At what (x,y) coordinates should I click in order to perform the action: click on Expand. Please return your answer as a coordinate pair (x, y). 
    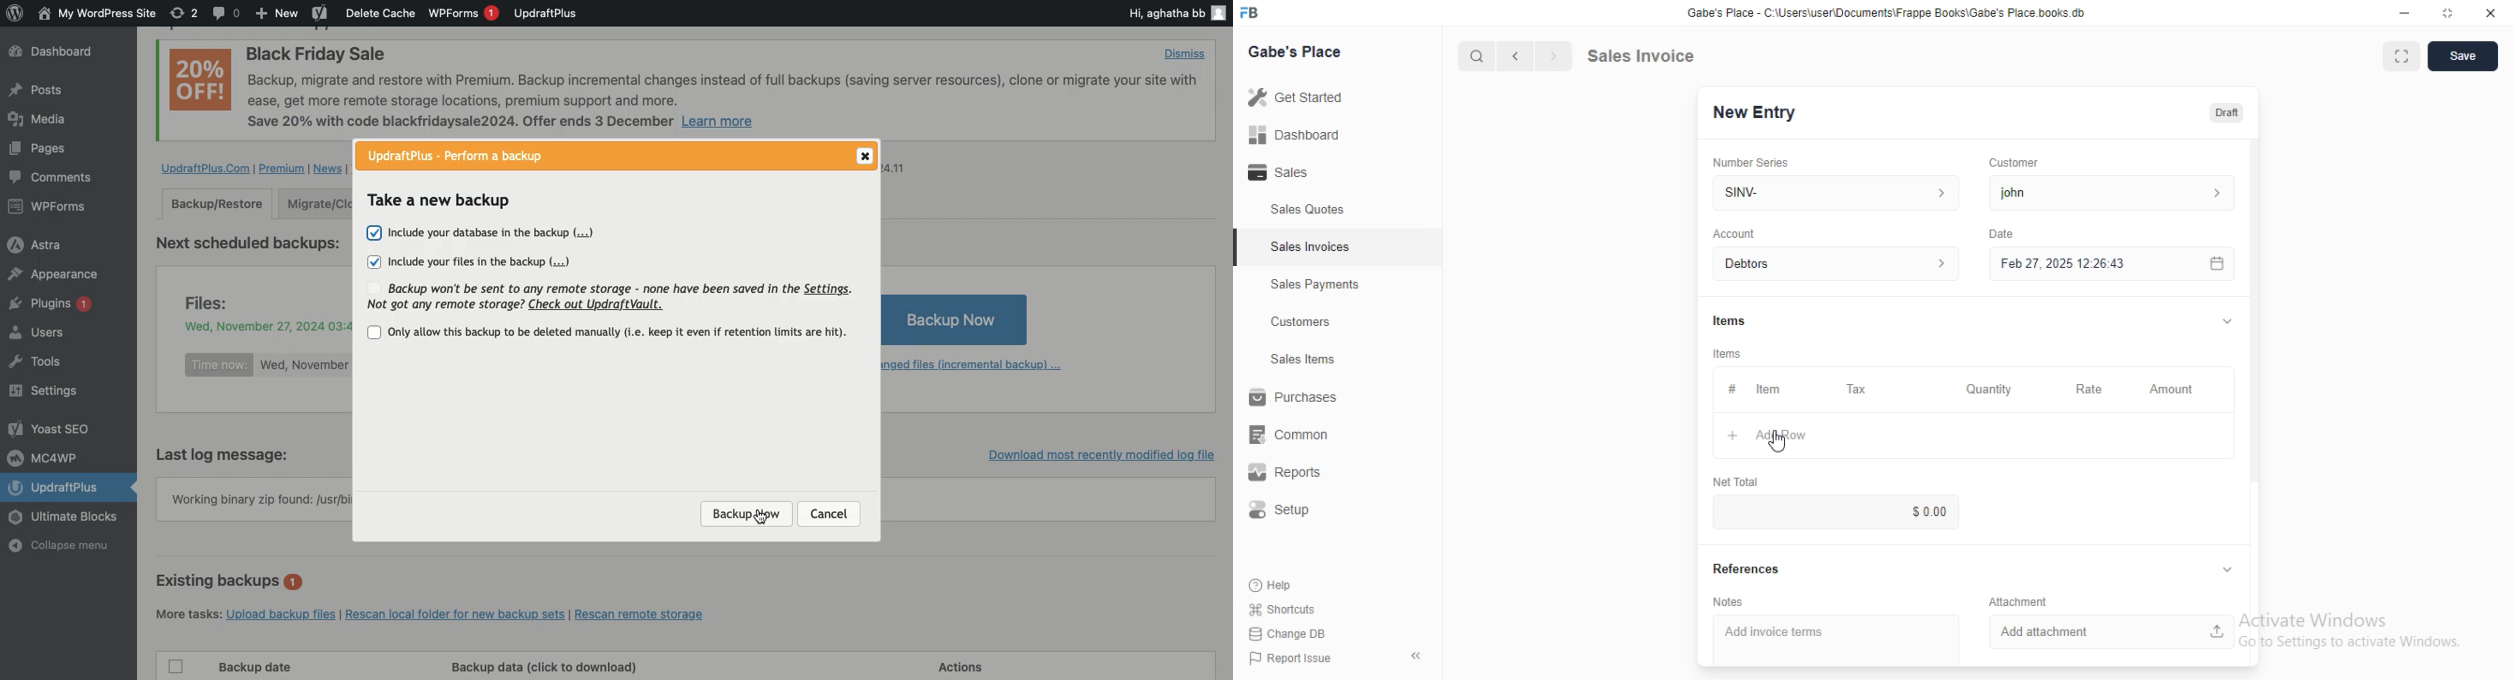
    Looking at the image, I should click on (2448, 14).